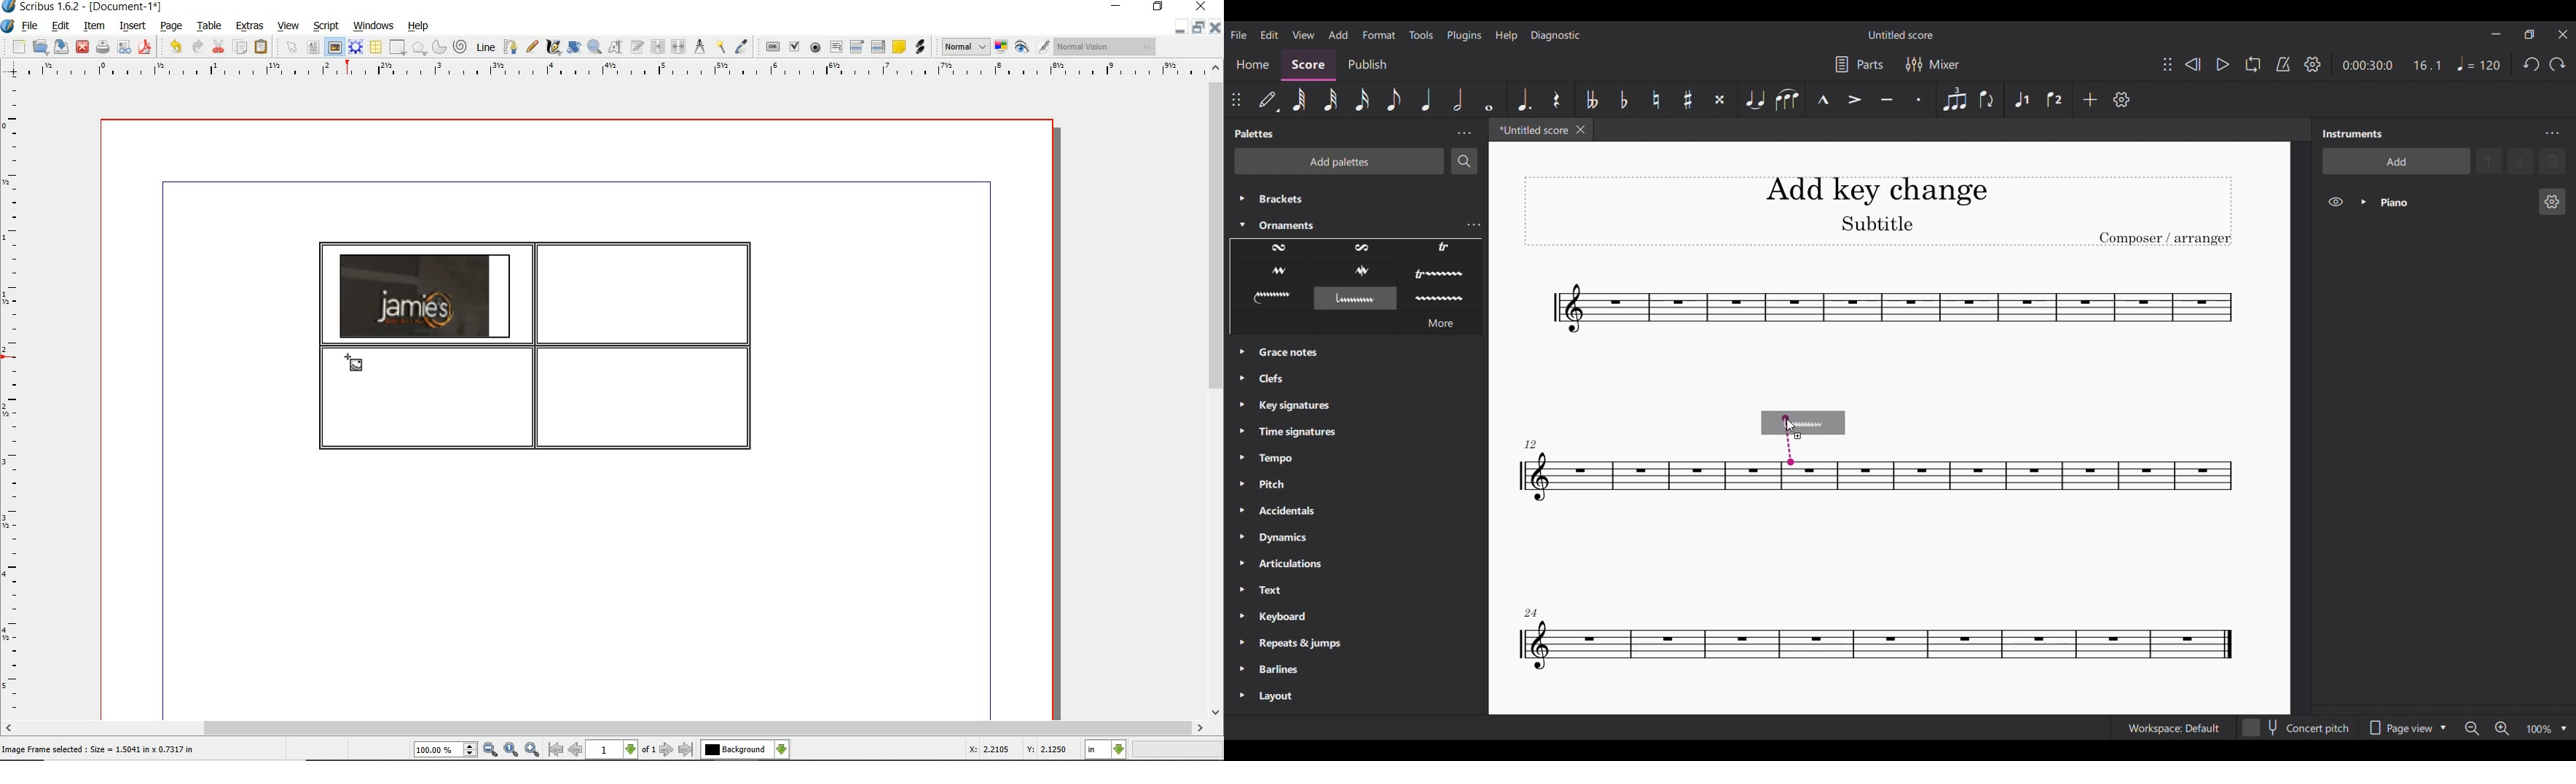 The image size is (2576, 784). What do you see at coordinates (1954, 99) in the screenshot?
I see `Tuplet` at bounding box center [1954, 99].